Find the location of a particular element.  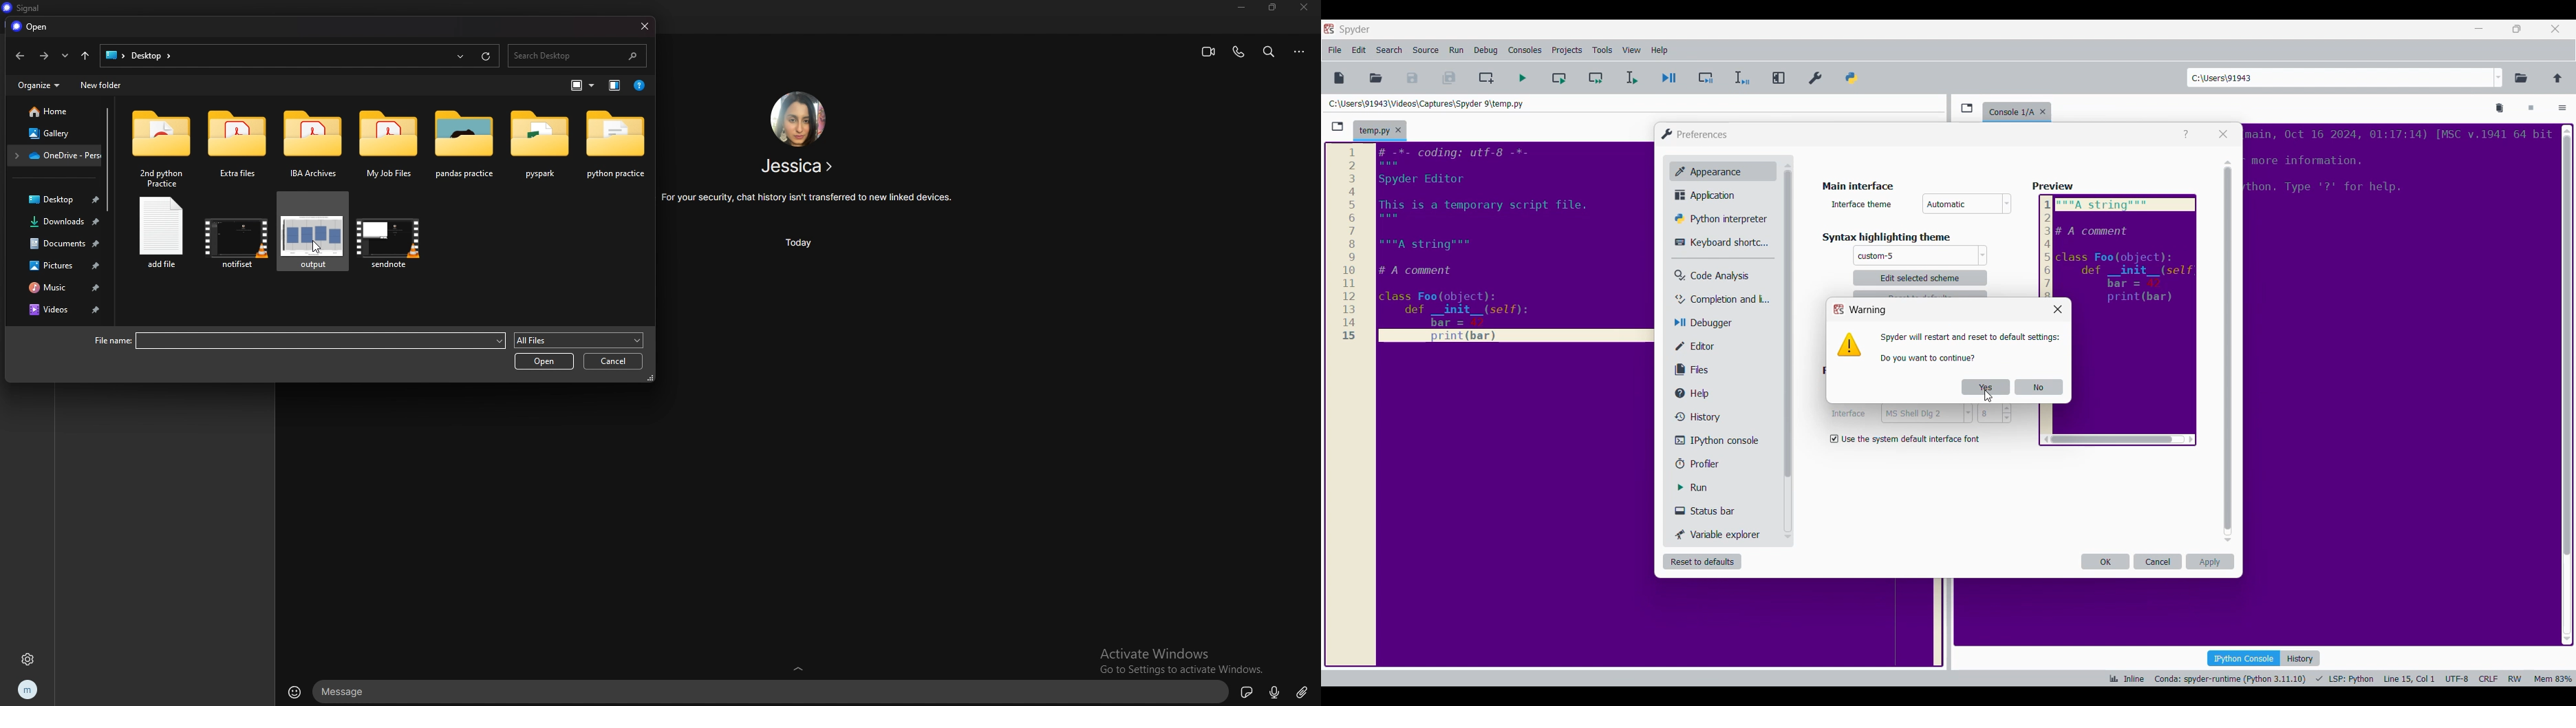

Debug menu is located at coordinates (1486, 50).